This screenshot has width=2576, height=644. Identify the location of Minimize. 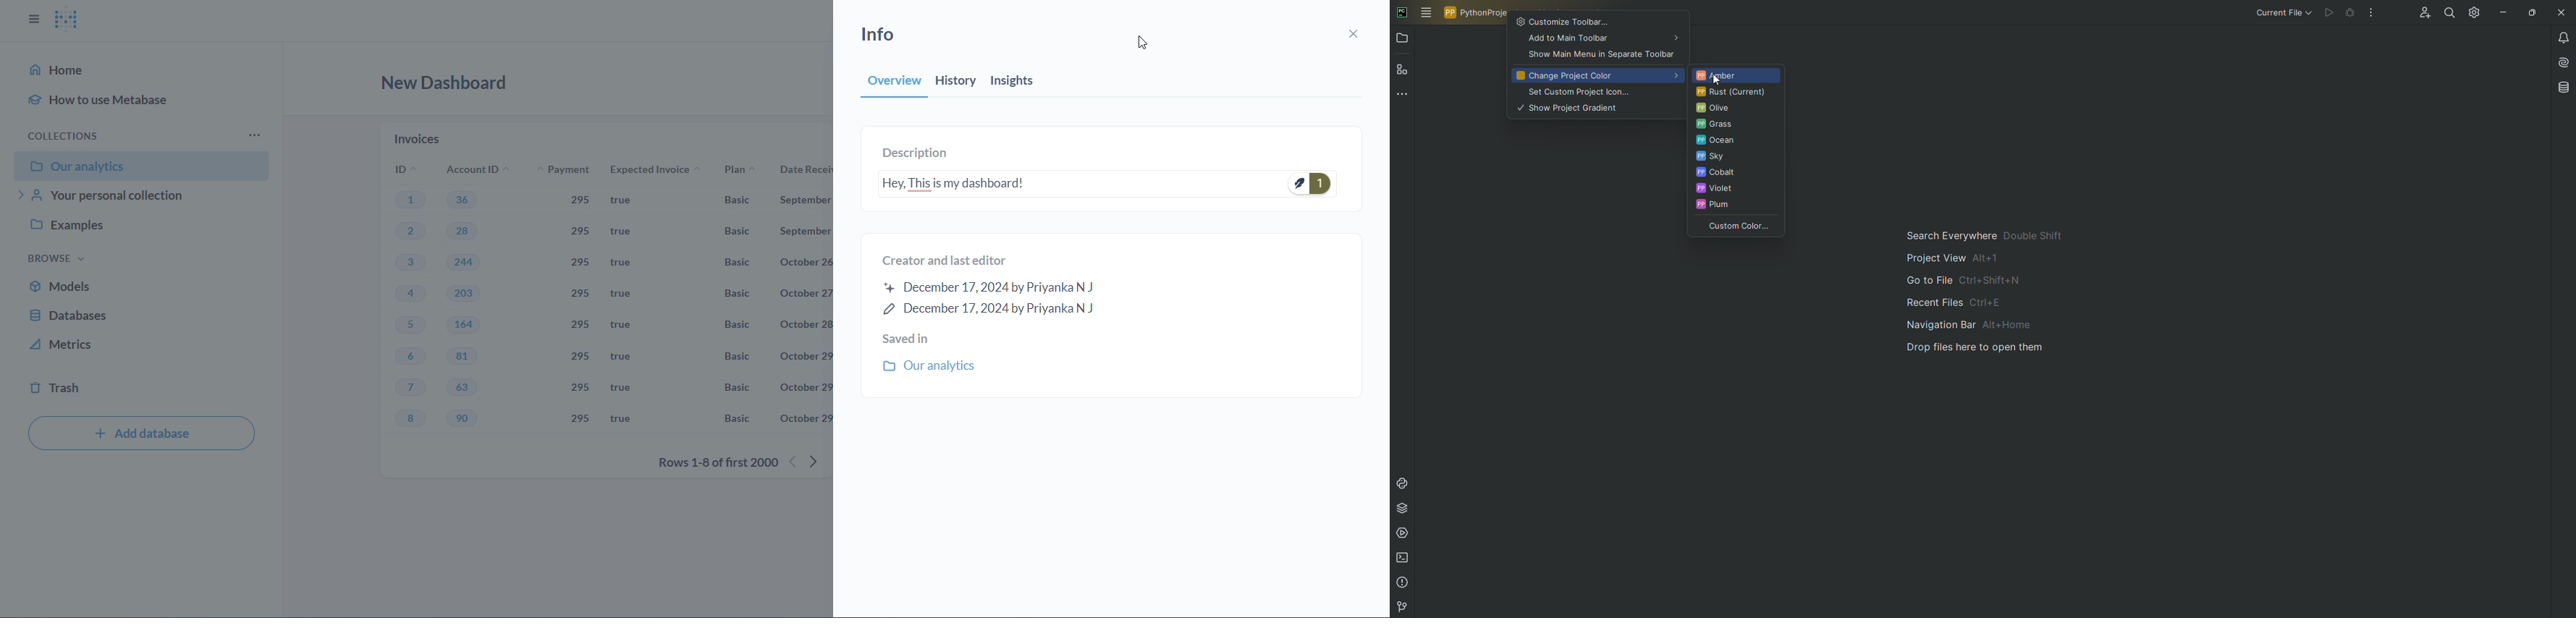
(2500, 12).